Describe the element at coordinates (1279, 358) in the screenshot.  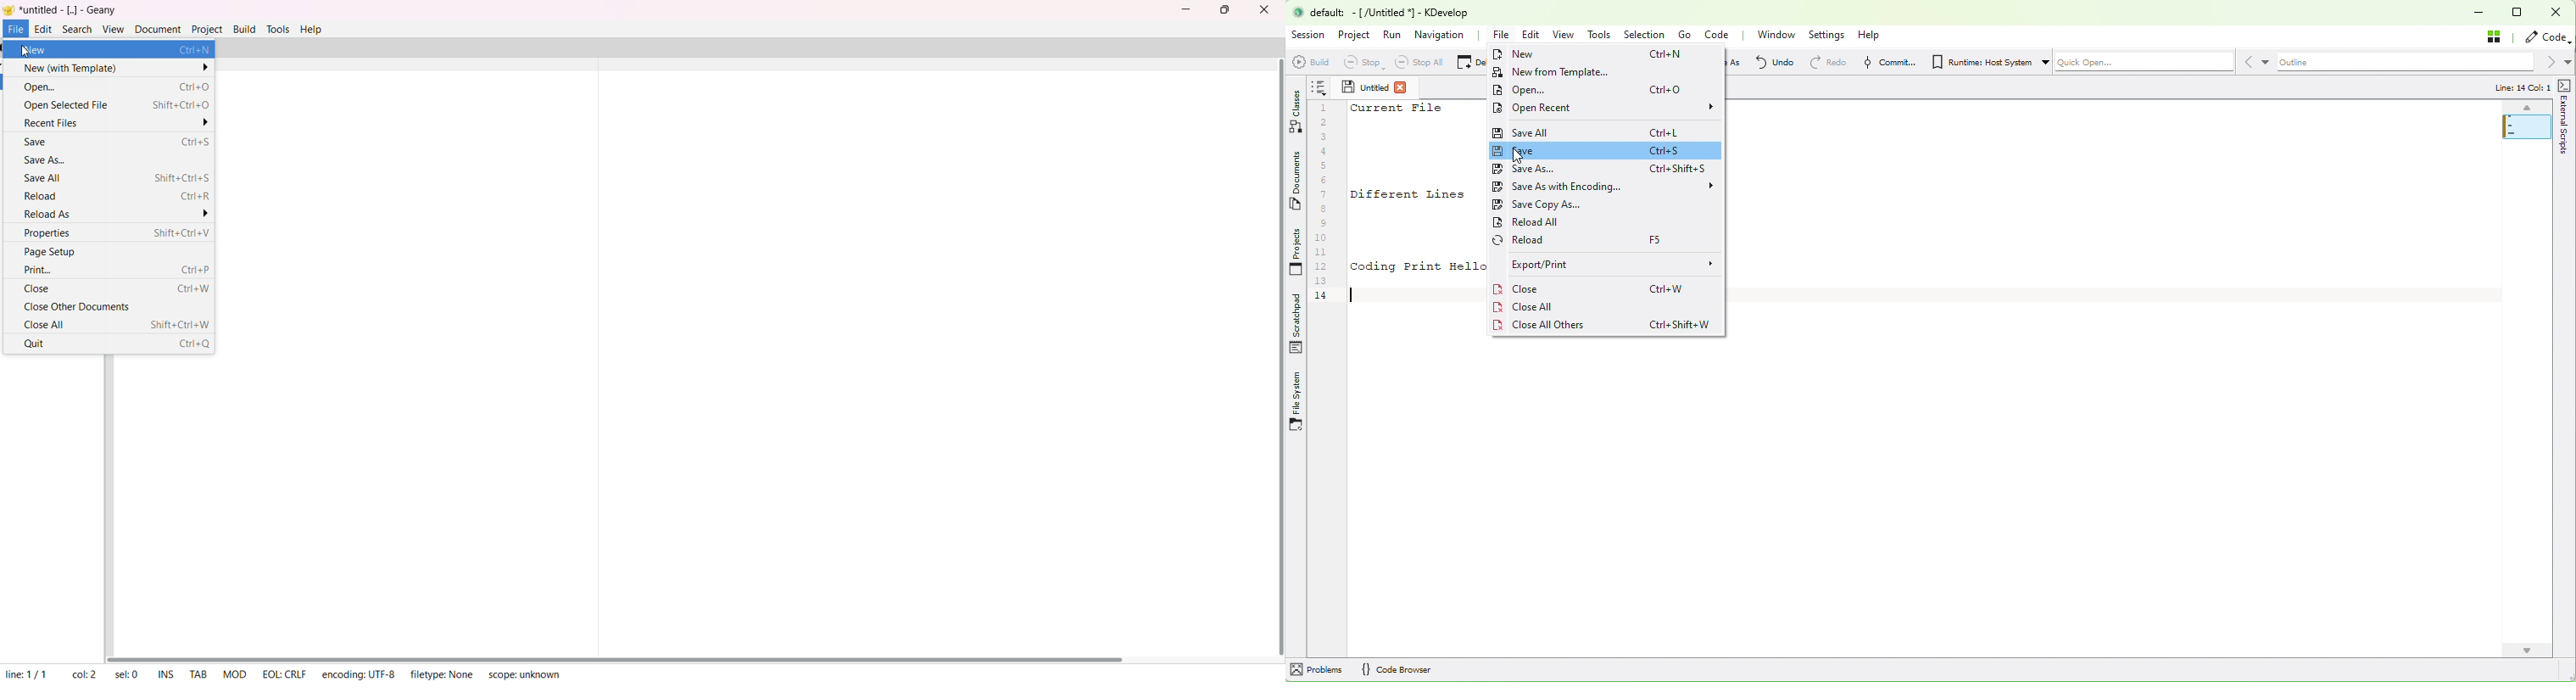
I see `scroll bar` at that location.